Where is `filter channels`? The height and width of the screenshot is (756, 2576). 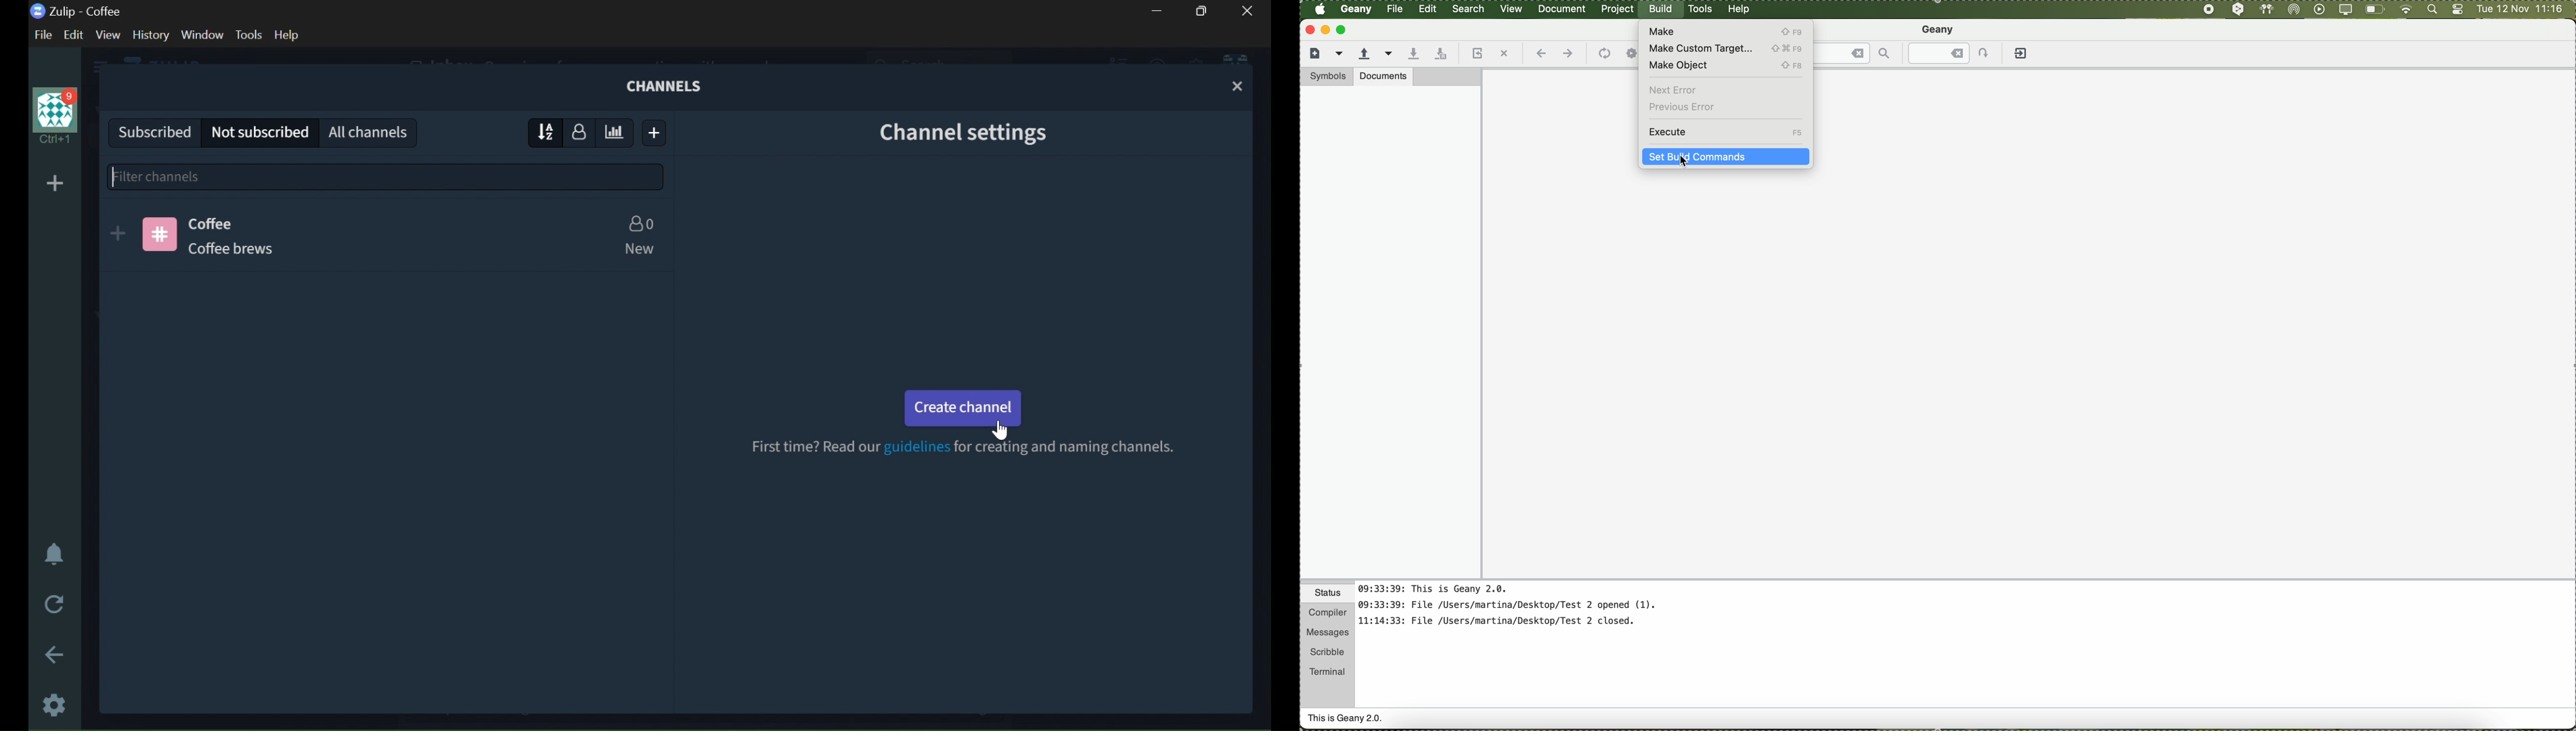
filter channels is located at coordinates (386, 175).